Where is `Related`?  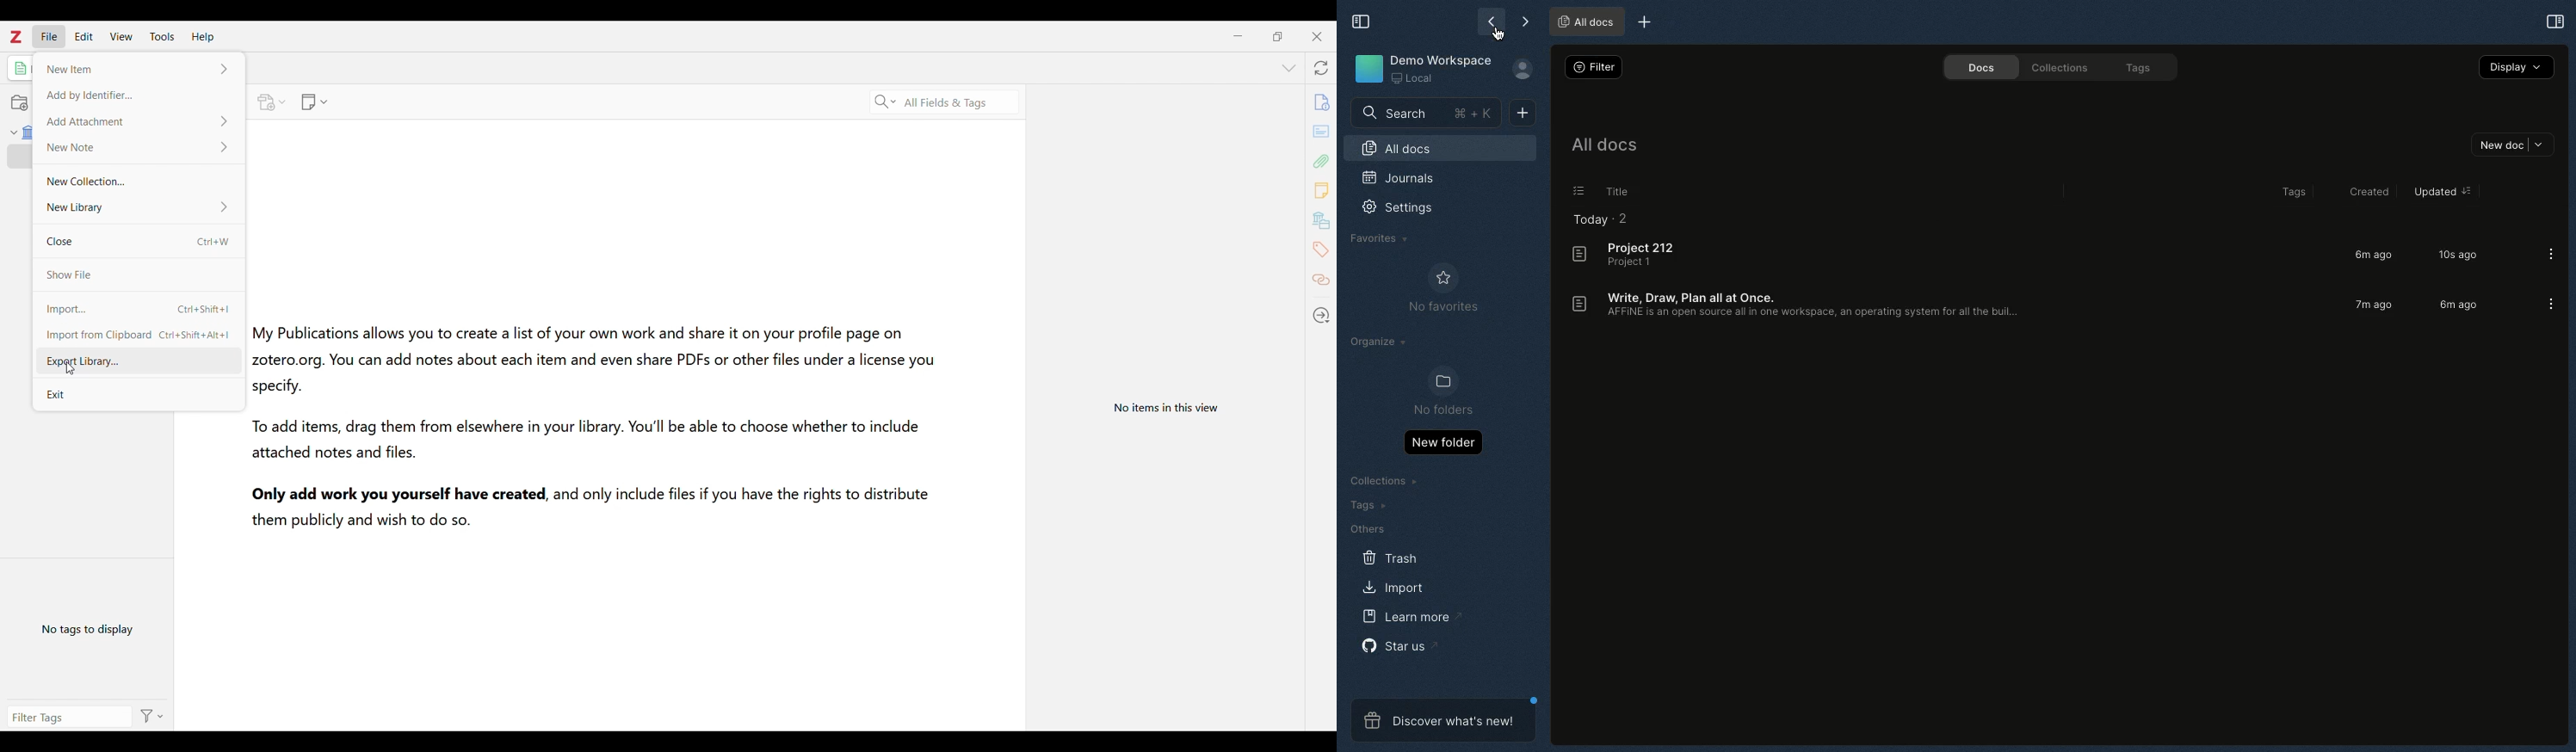
Related is located at coordinates (1321, 281).